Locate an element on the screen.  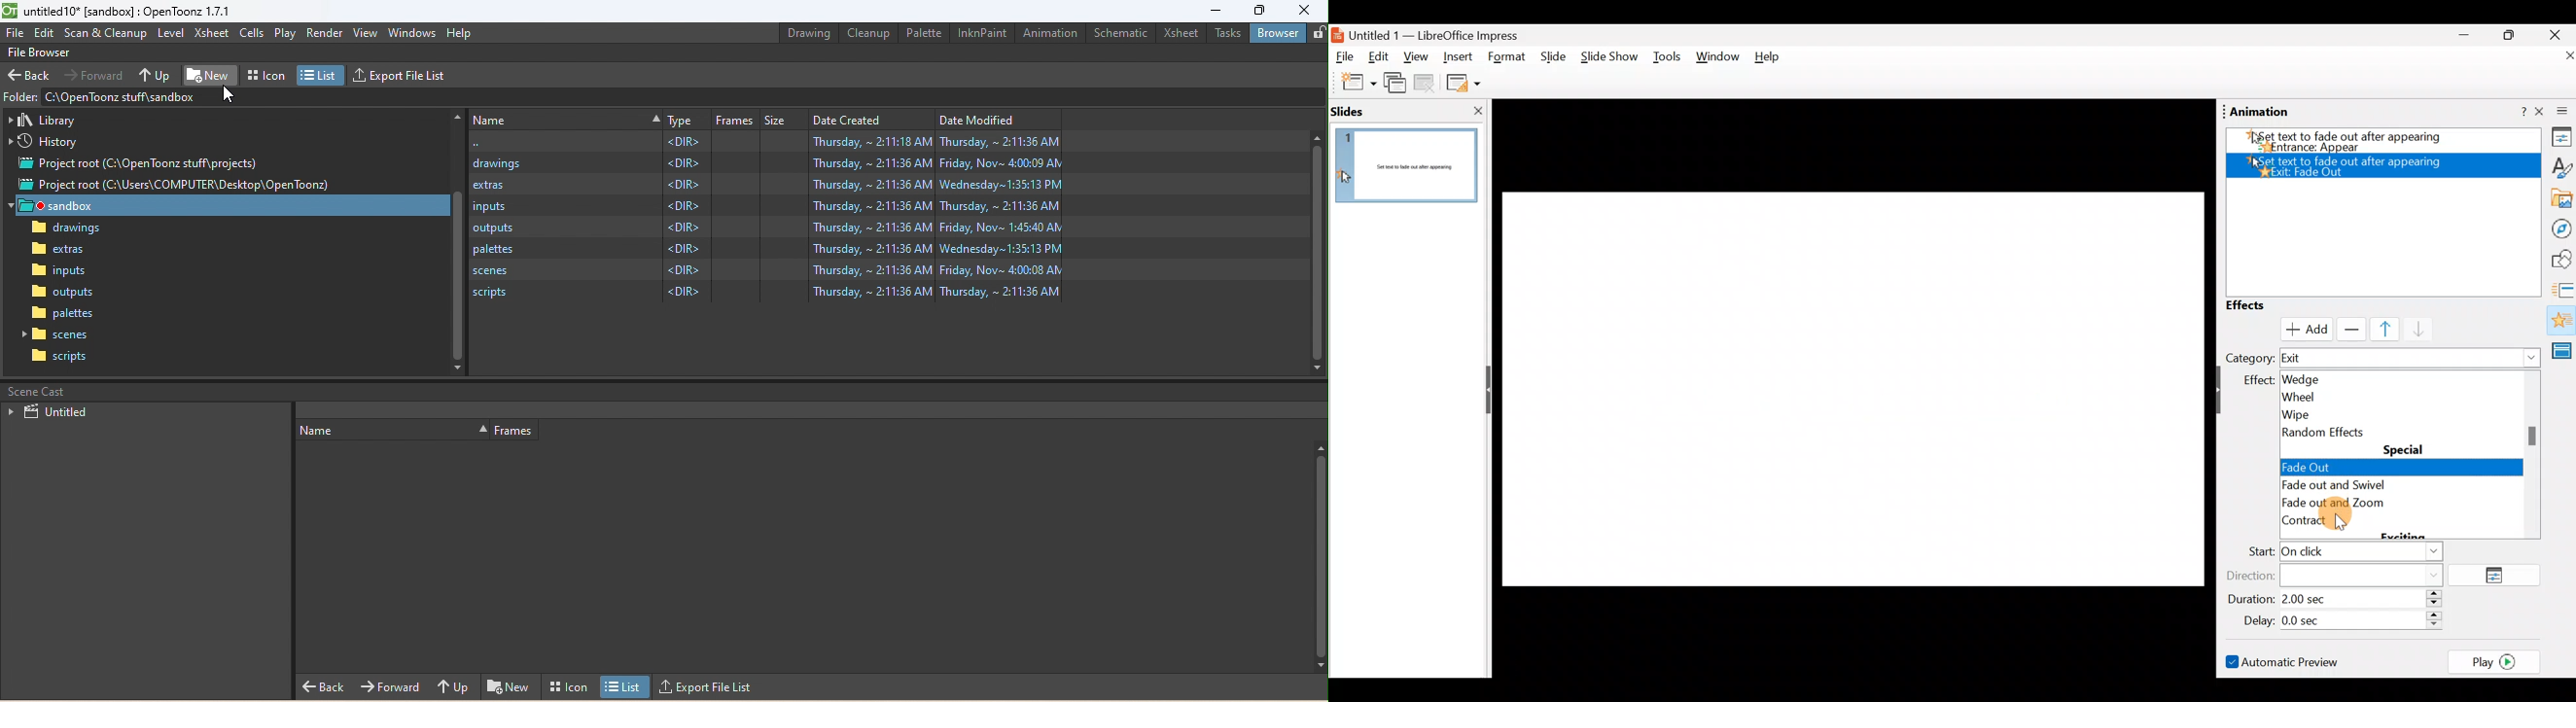
Random effects is located at coordinates (2331, 432).